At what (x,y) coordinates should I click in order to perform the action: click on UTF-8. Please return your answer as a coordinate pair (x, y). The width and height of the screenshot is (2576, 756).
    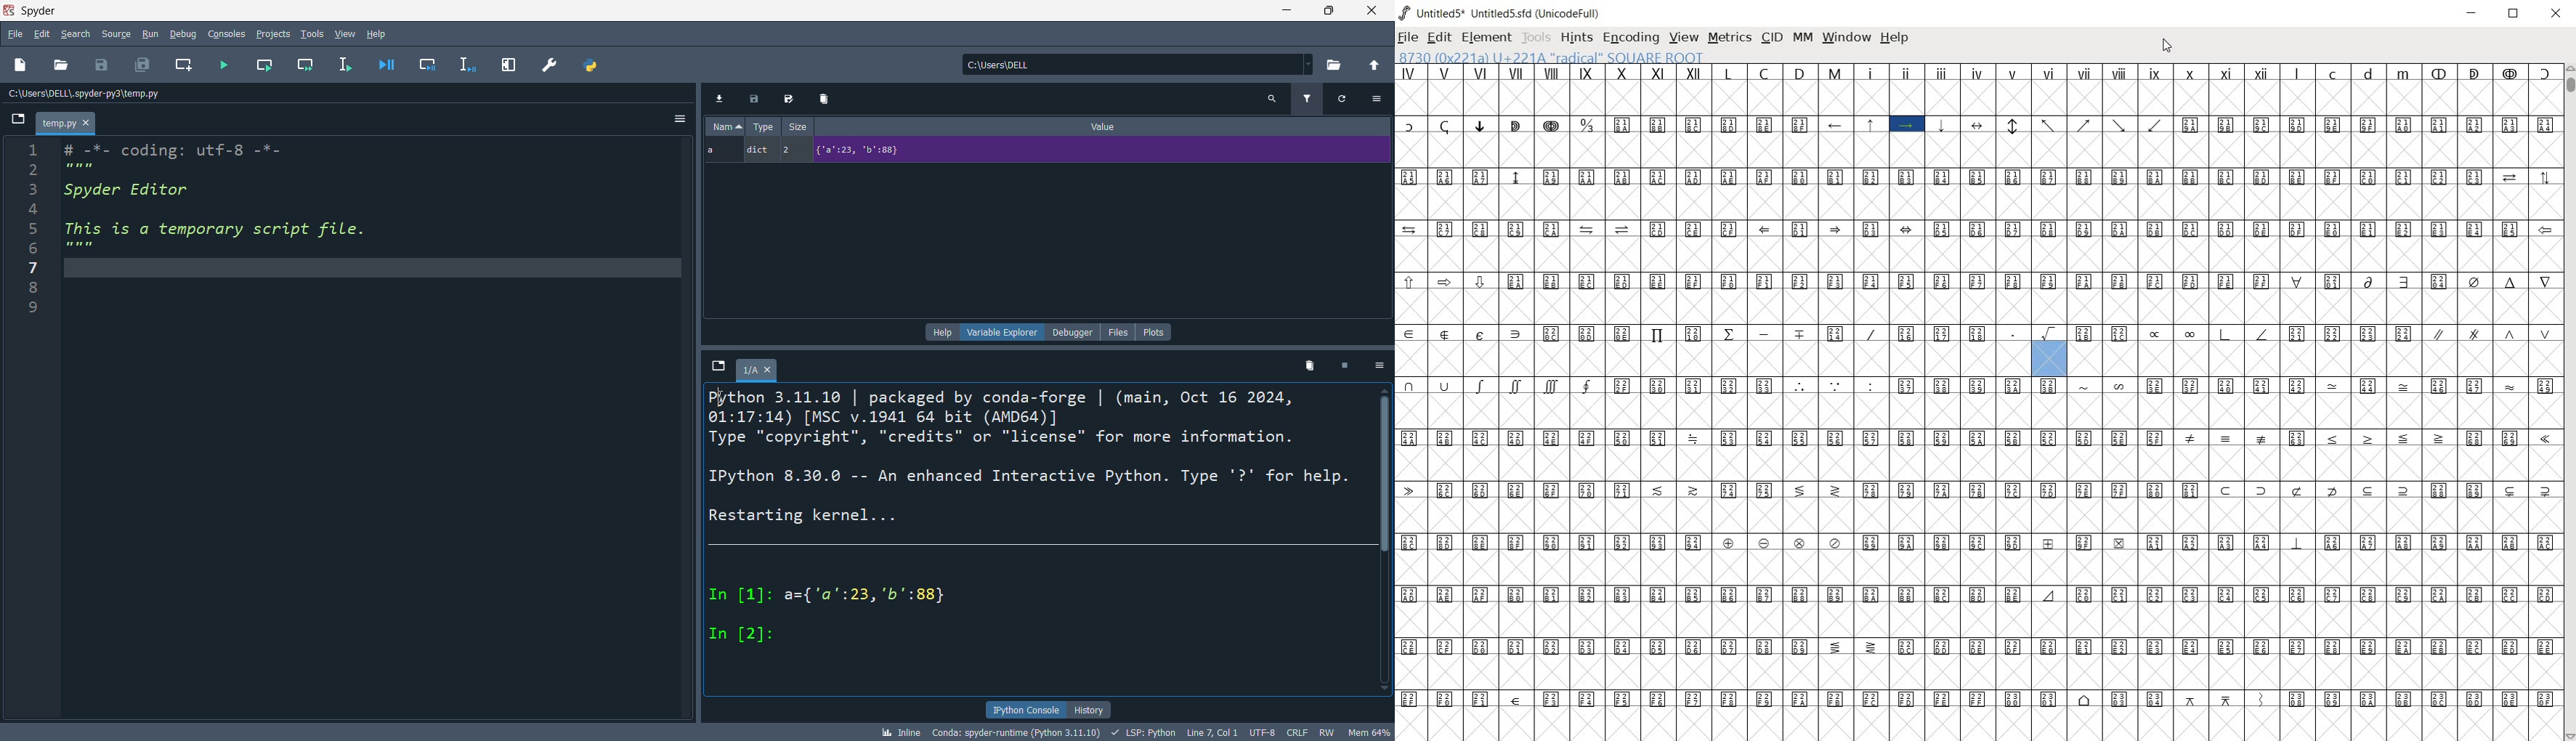
    Looking at the image, I should click on (1260, 732).